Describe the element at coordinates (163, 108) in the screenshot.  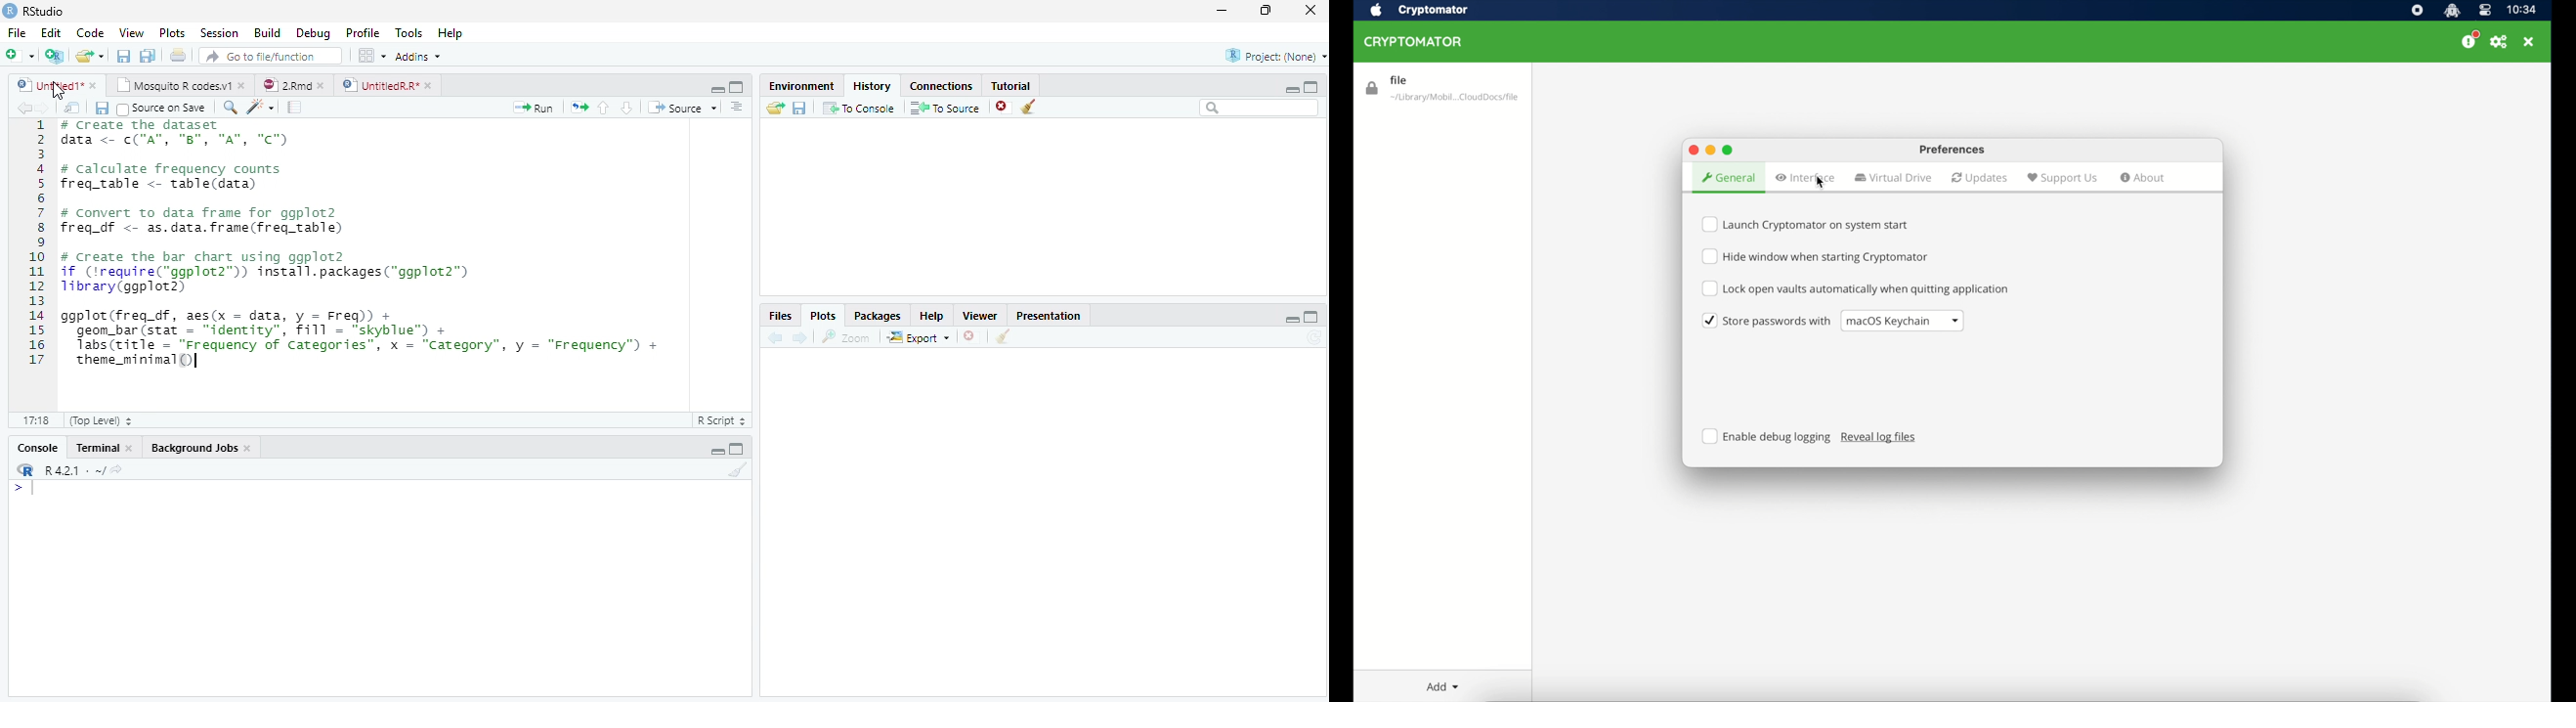
I see `Source on Save` at that location.